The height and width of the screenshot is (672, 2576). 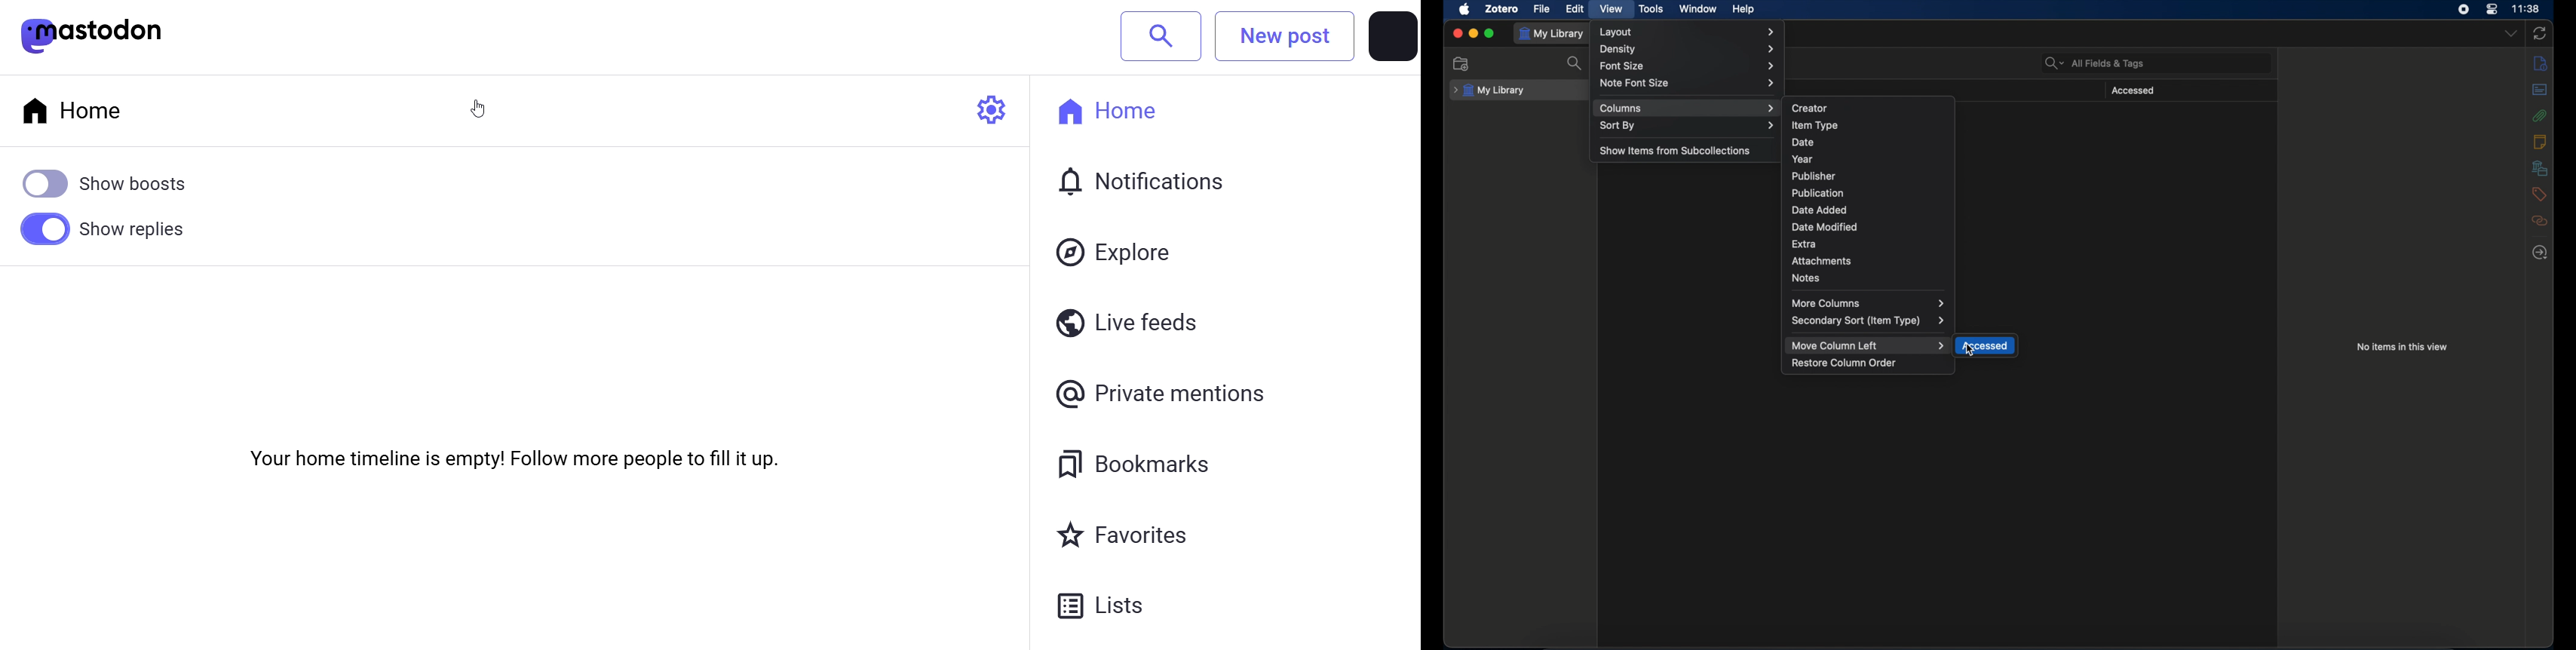 What do you see at coordinates (2464, 10) in the screenshot?
I see `screen recorder` at bounding box center [2464, 10].